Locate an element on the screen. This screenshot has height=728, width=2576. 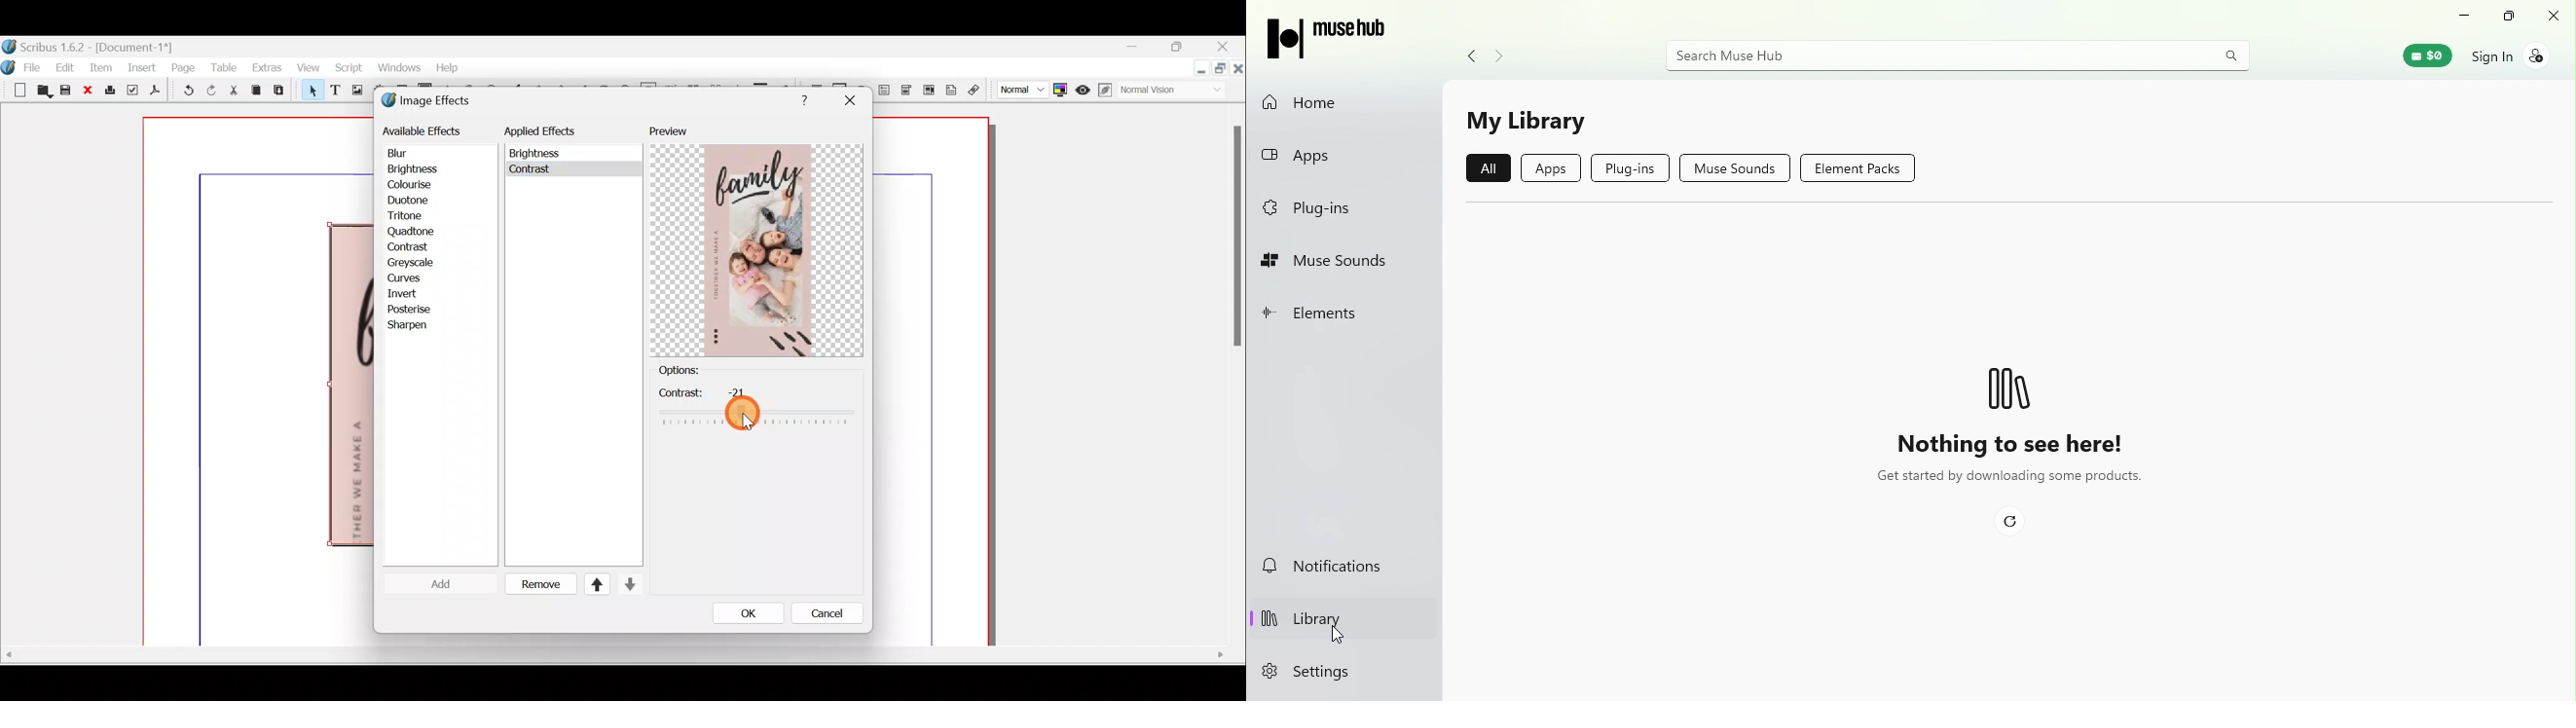
Close is located at coordinates (1224, 48).